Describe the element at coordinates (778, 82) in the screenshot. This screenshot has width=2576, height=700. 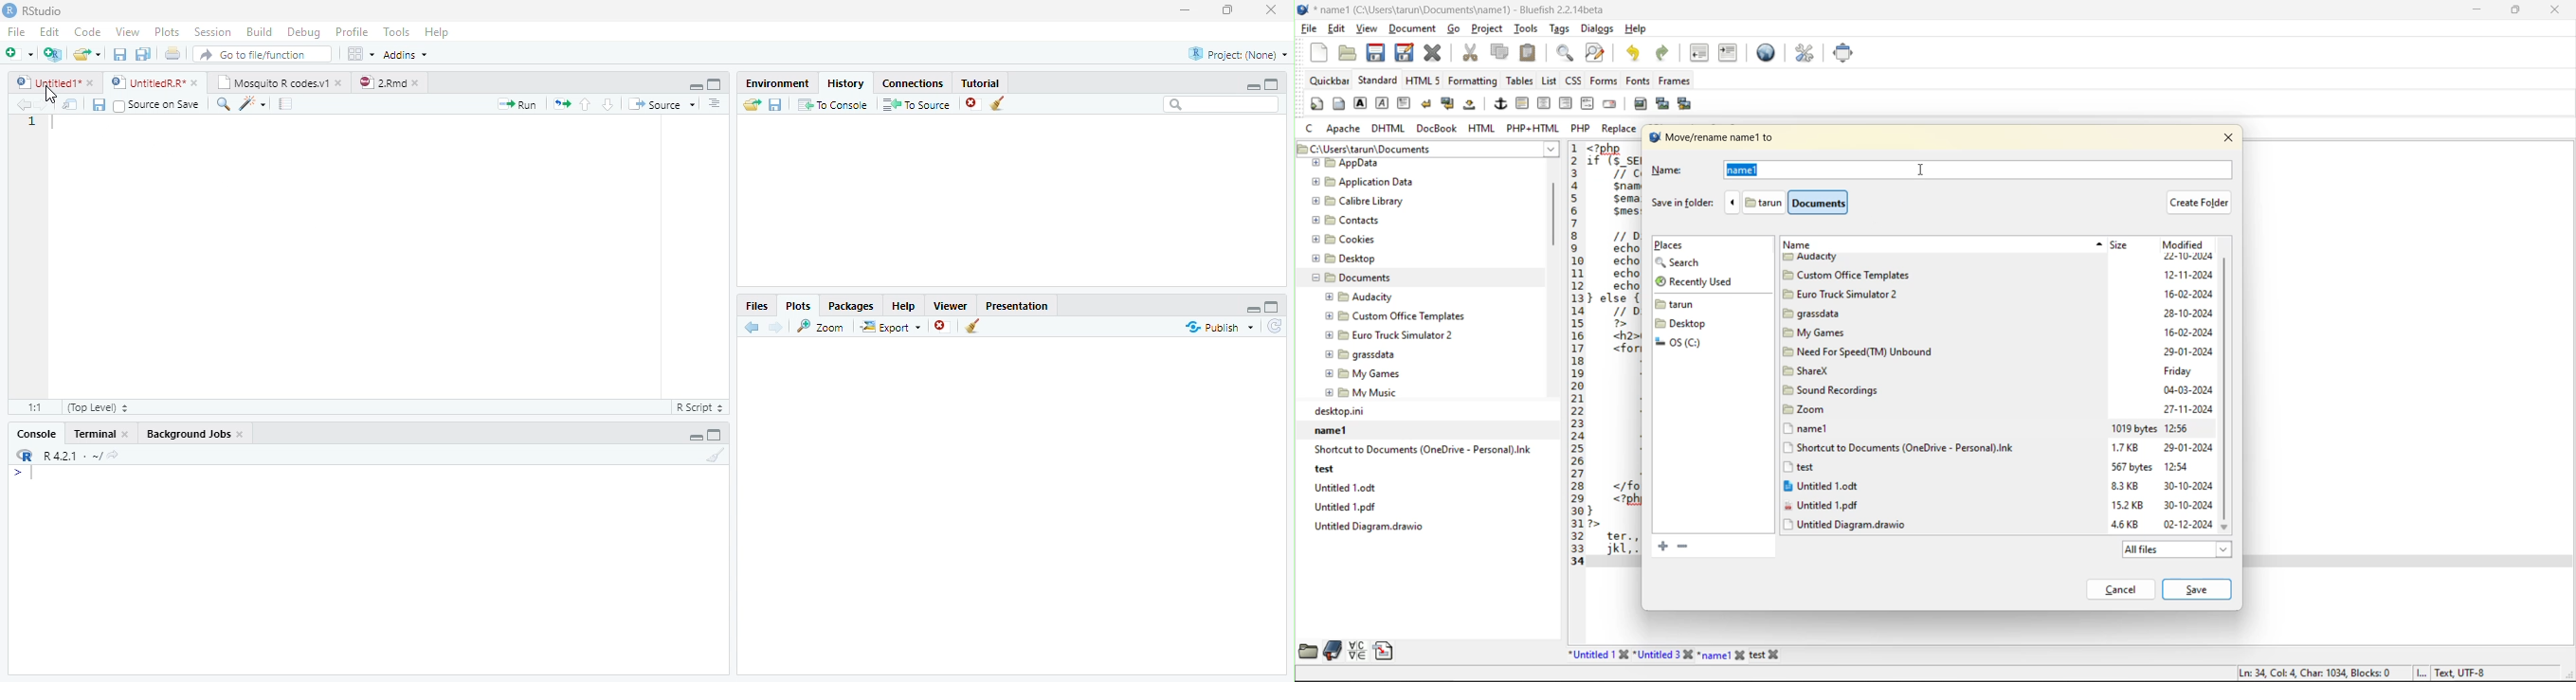
I see `Environment` at that location.